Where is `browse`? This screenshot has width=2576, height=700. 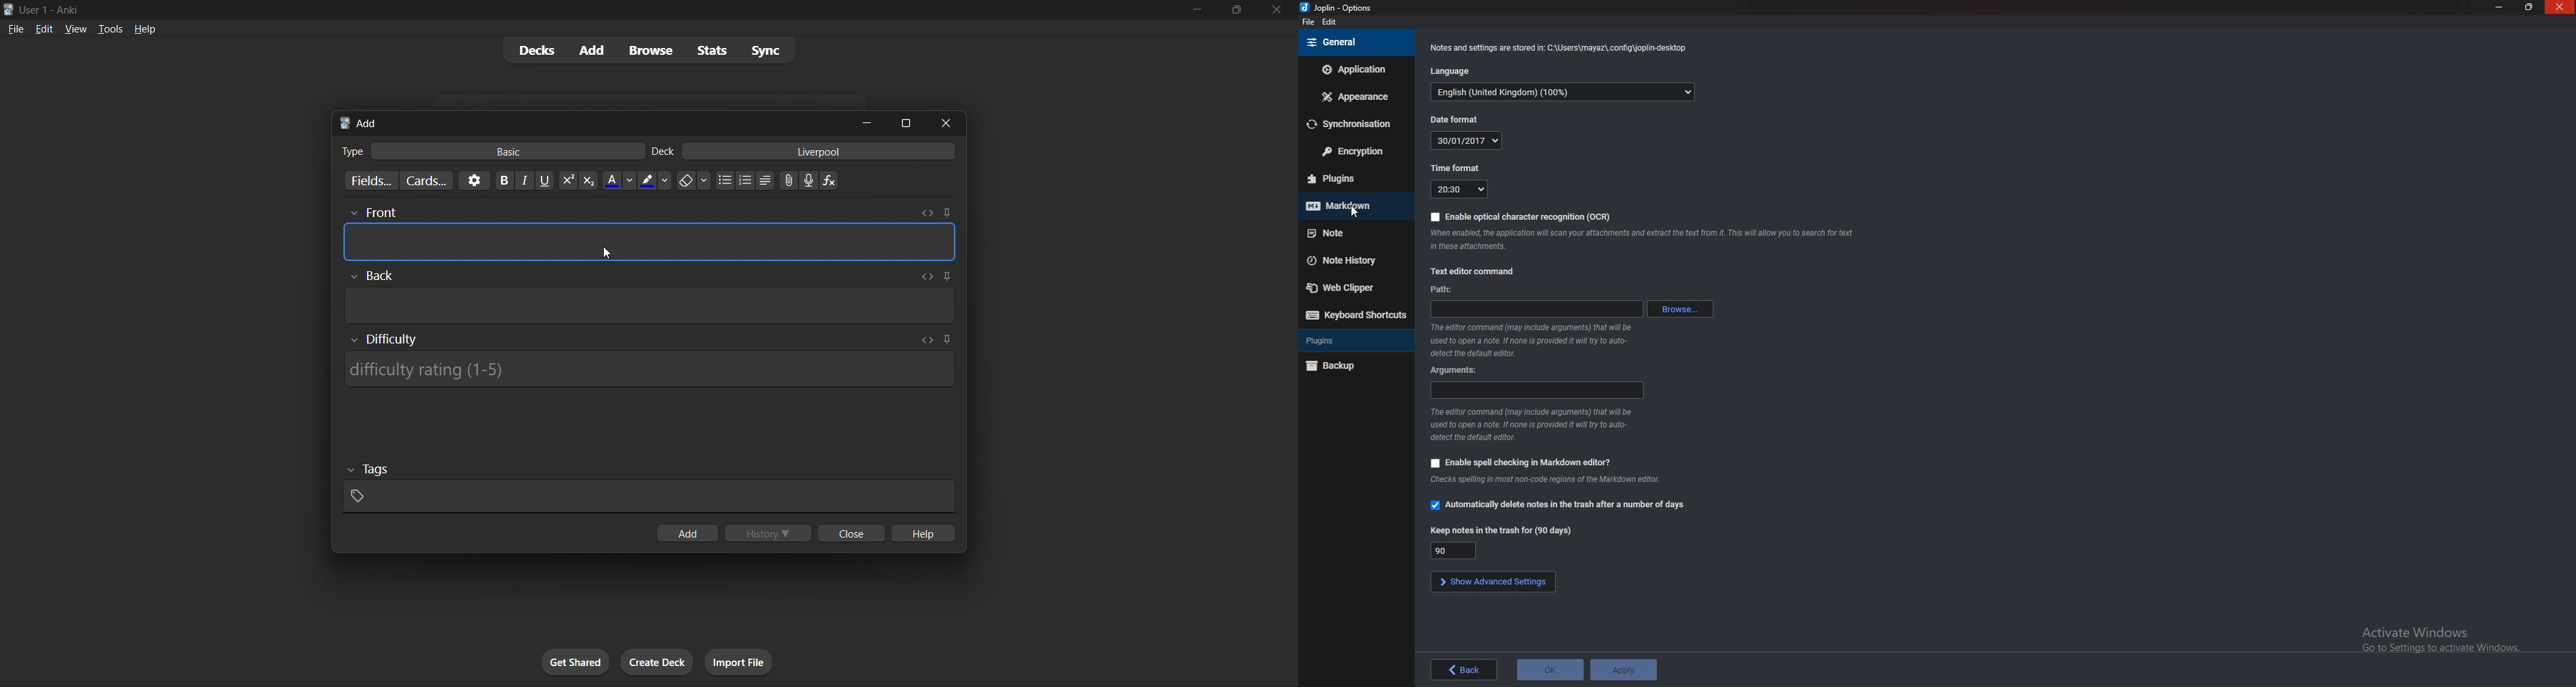
browse is located at coordinates (1684, 309).